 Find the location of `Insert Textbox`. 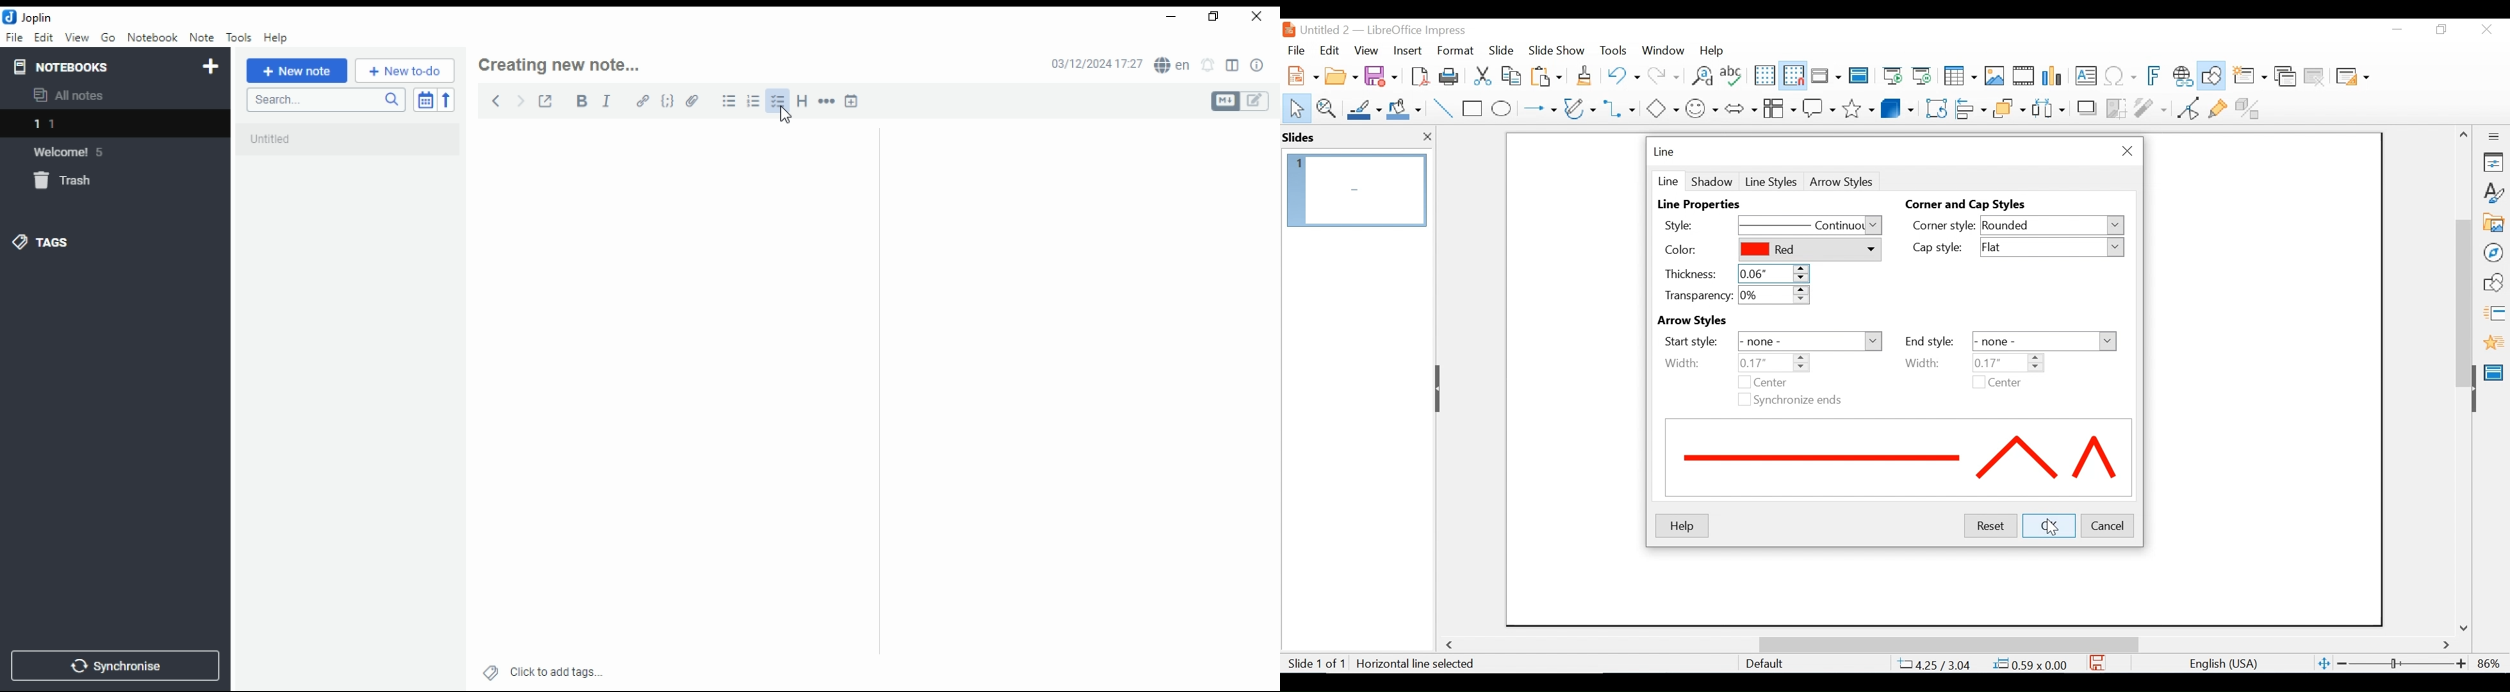

Insert Textbox is located at coordinates (2085, 77).